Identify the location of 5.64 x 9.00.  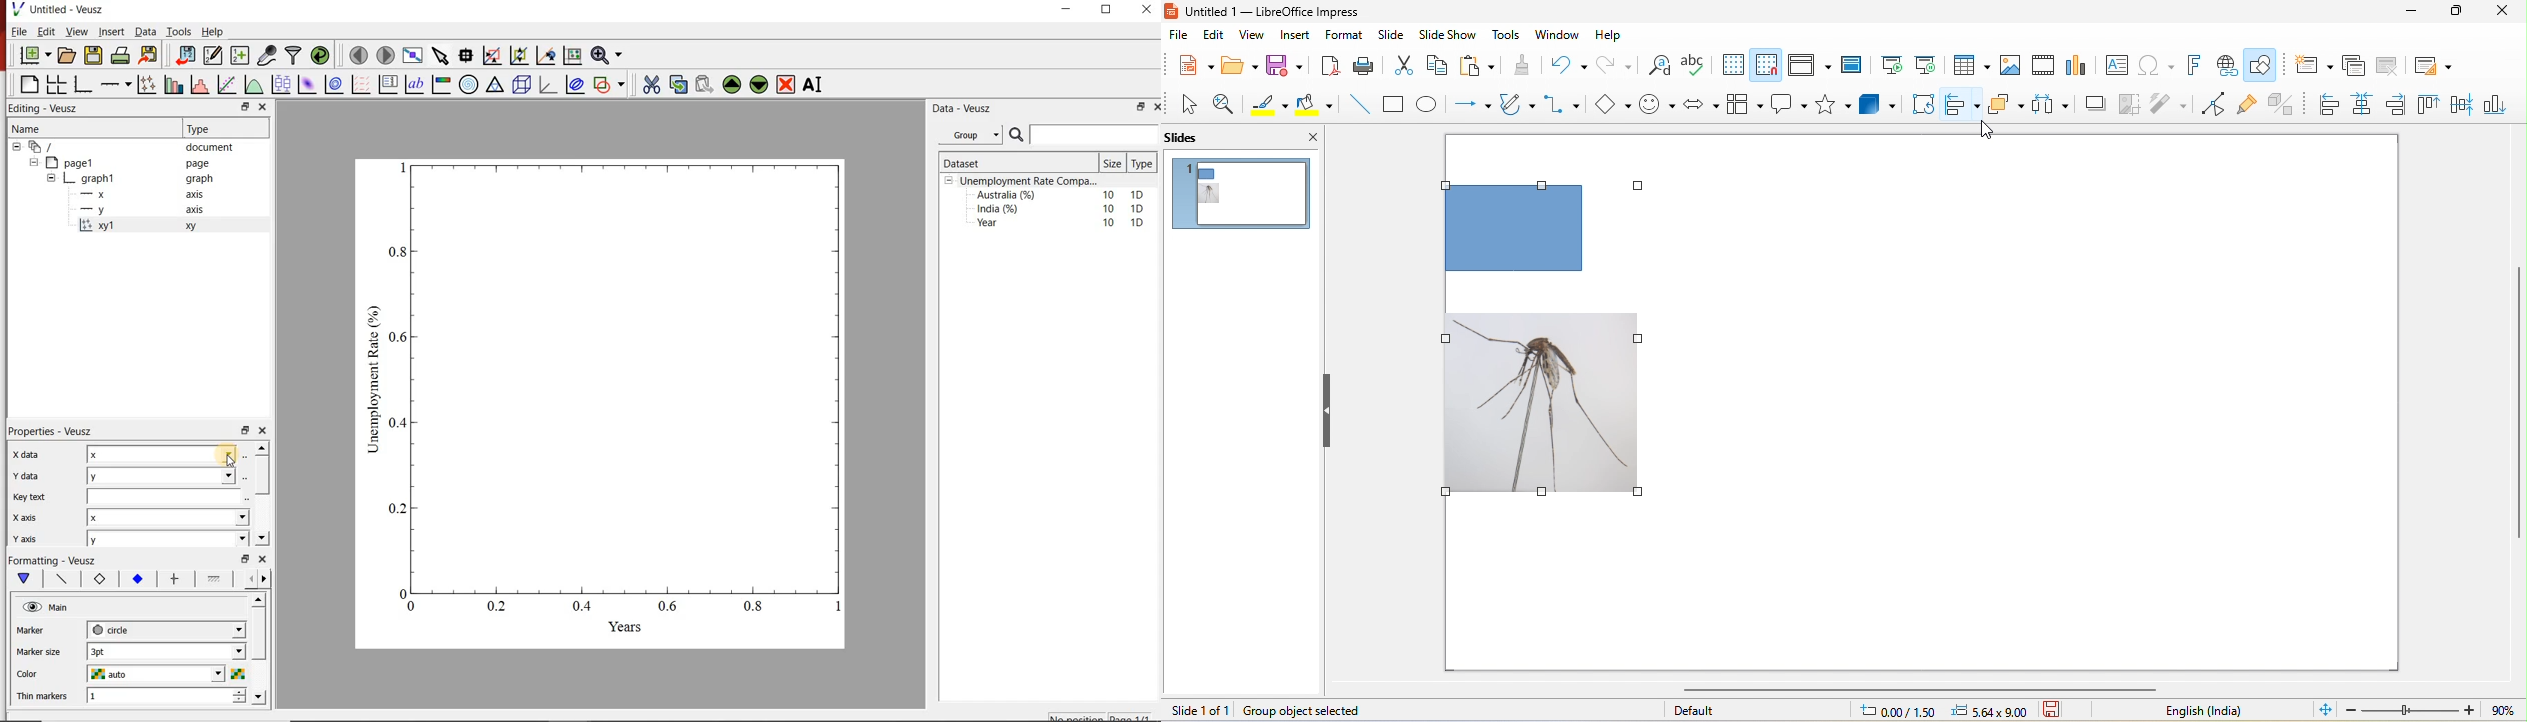
(1993, 712).